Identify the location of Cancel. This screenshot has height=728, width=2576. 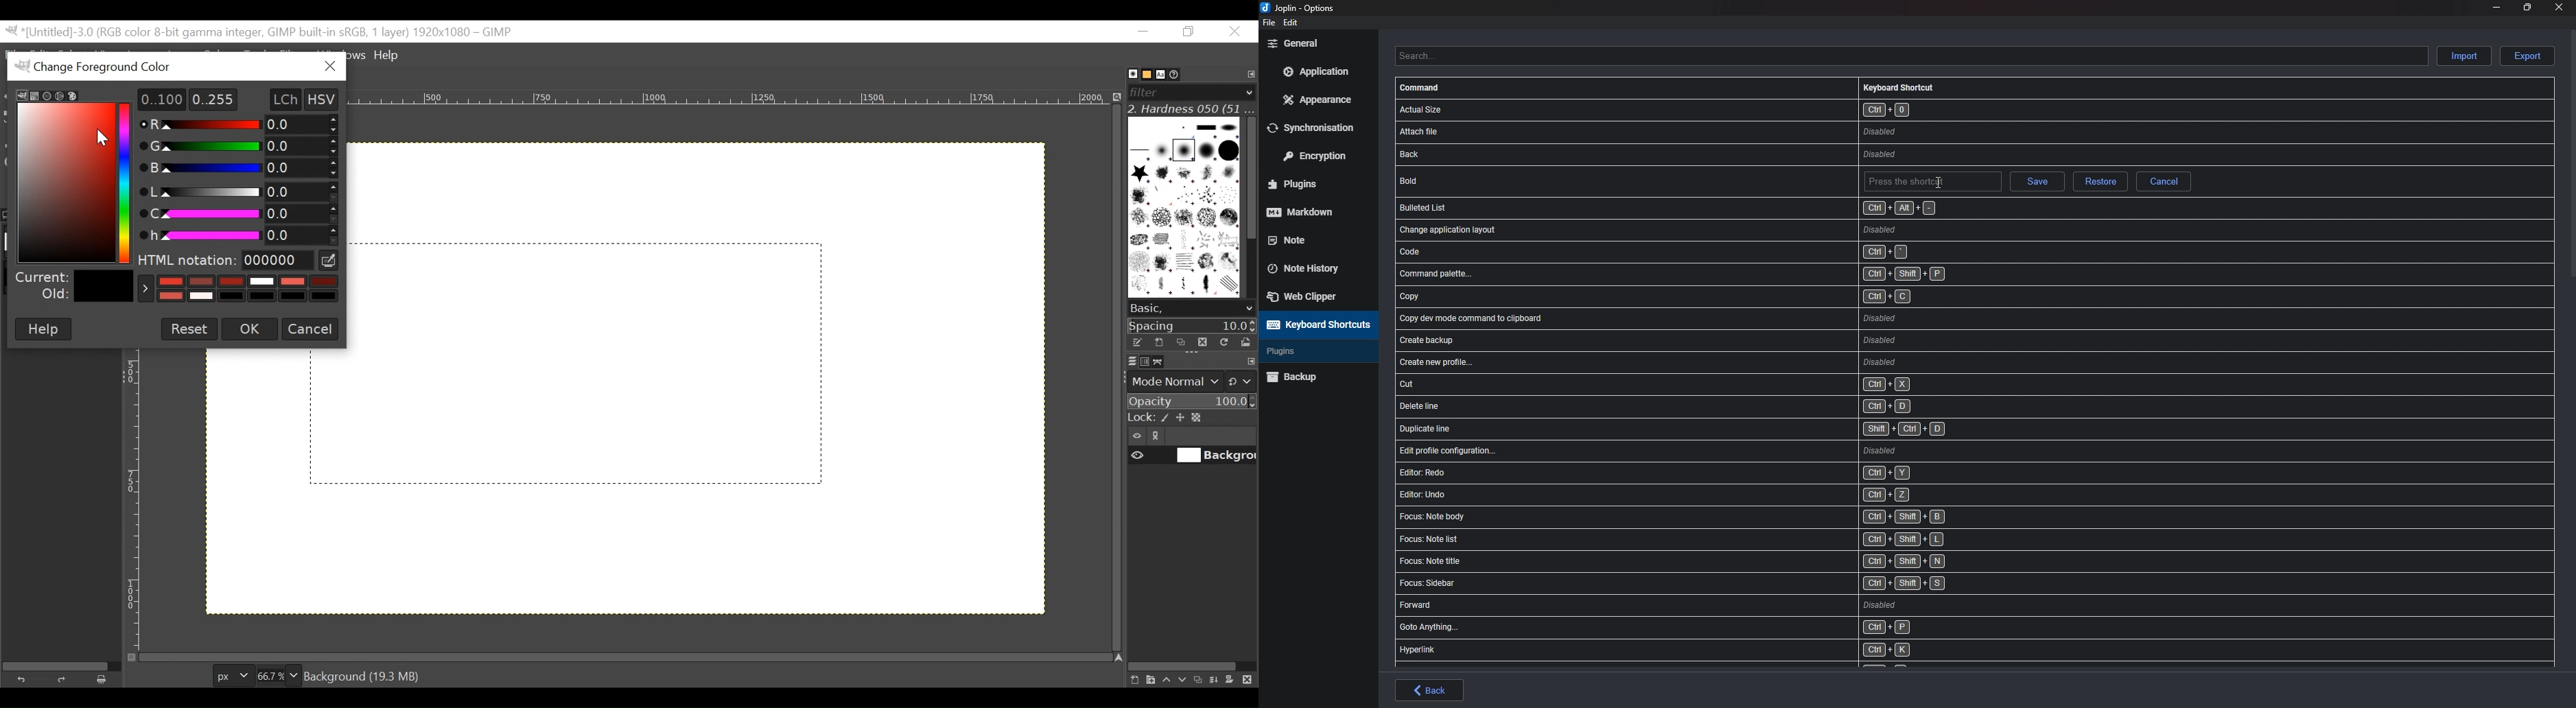
(309, 328).